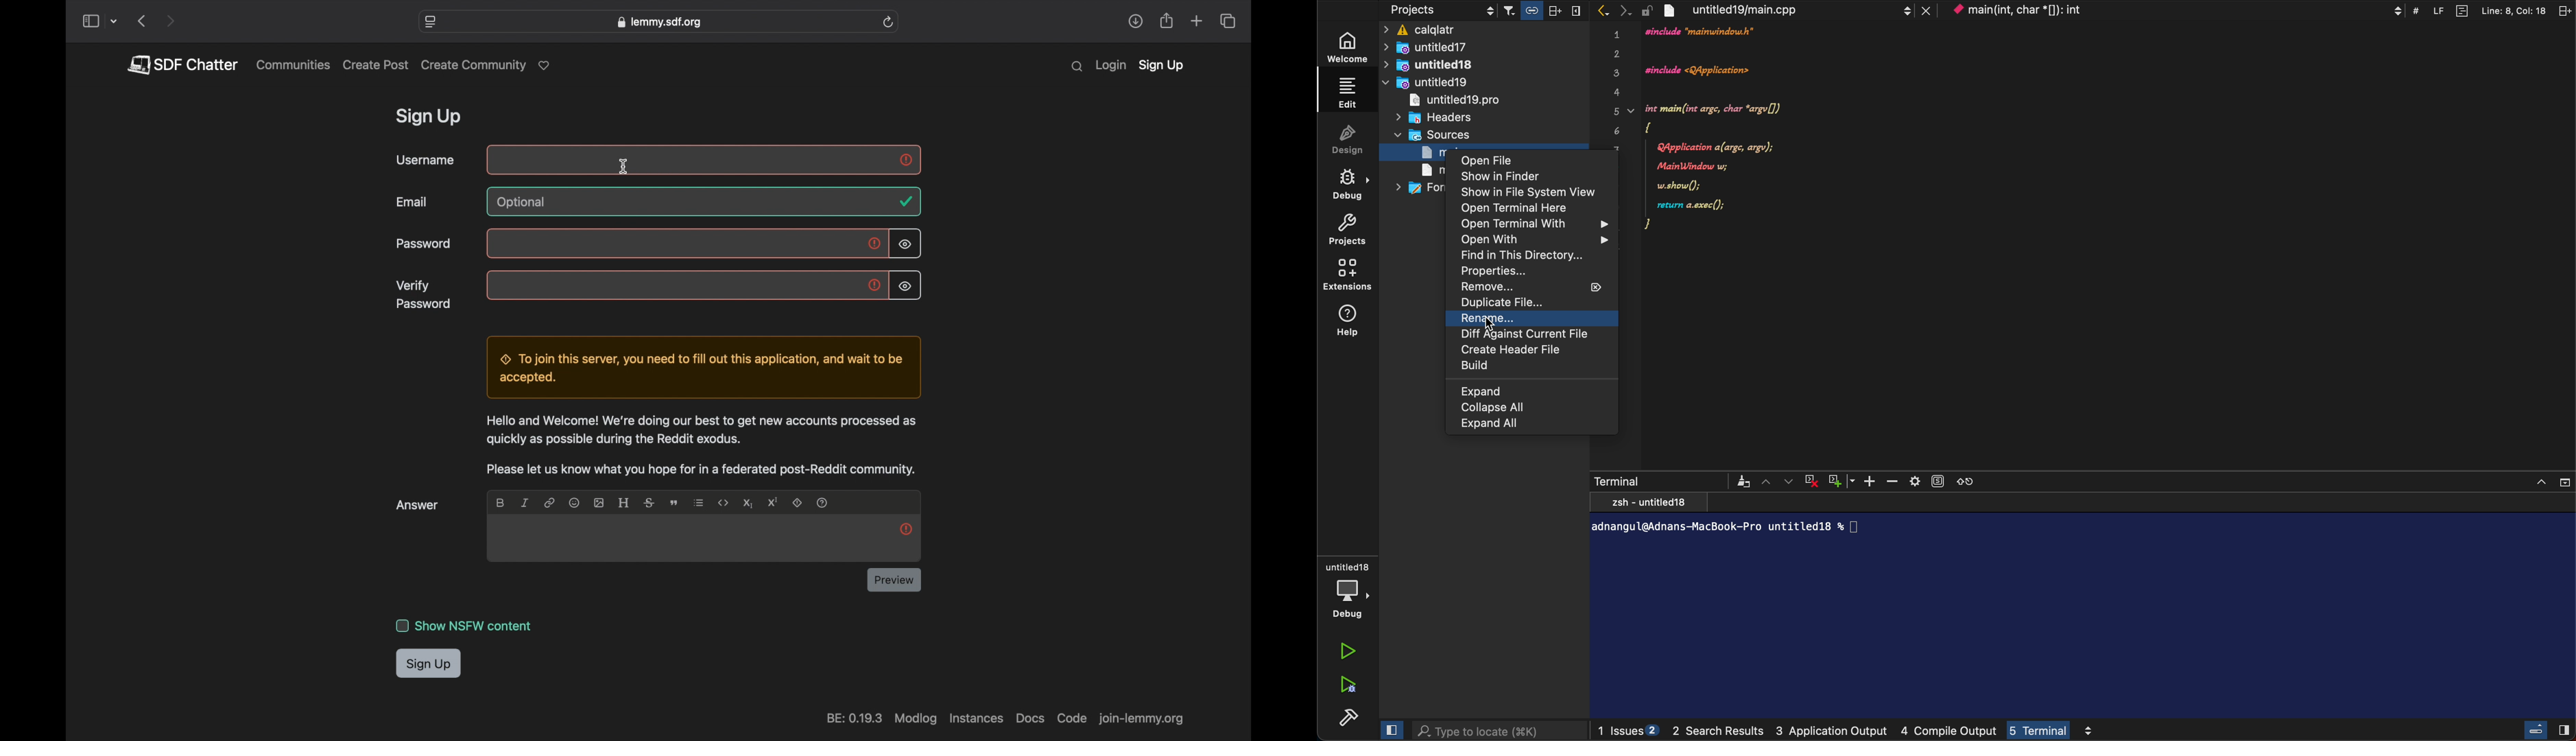 The image size is (2576, 756). I want to click on debug, so click(1349, 587).